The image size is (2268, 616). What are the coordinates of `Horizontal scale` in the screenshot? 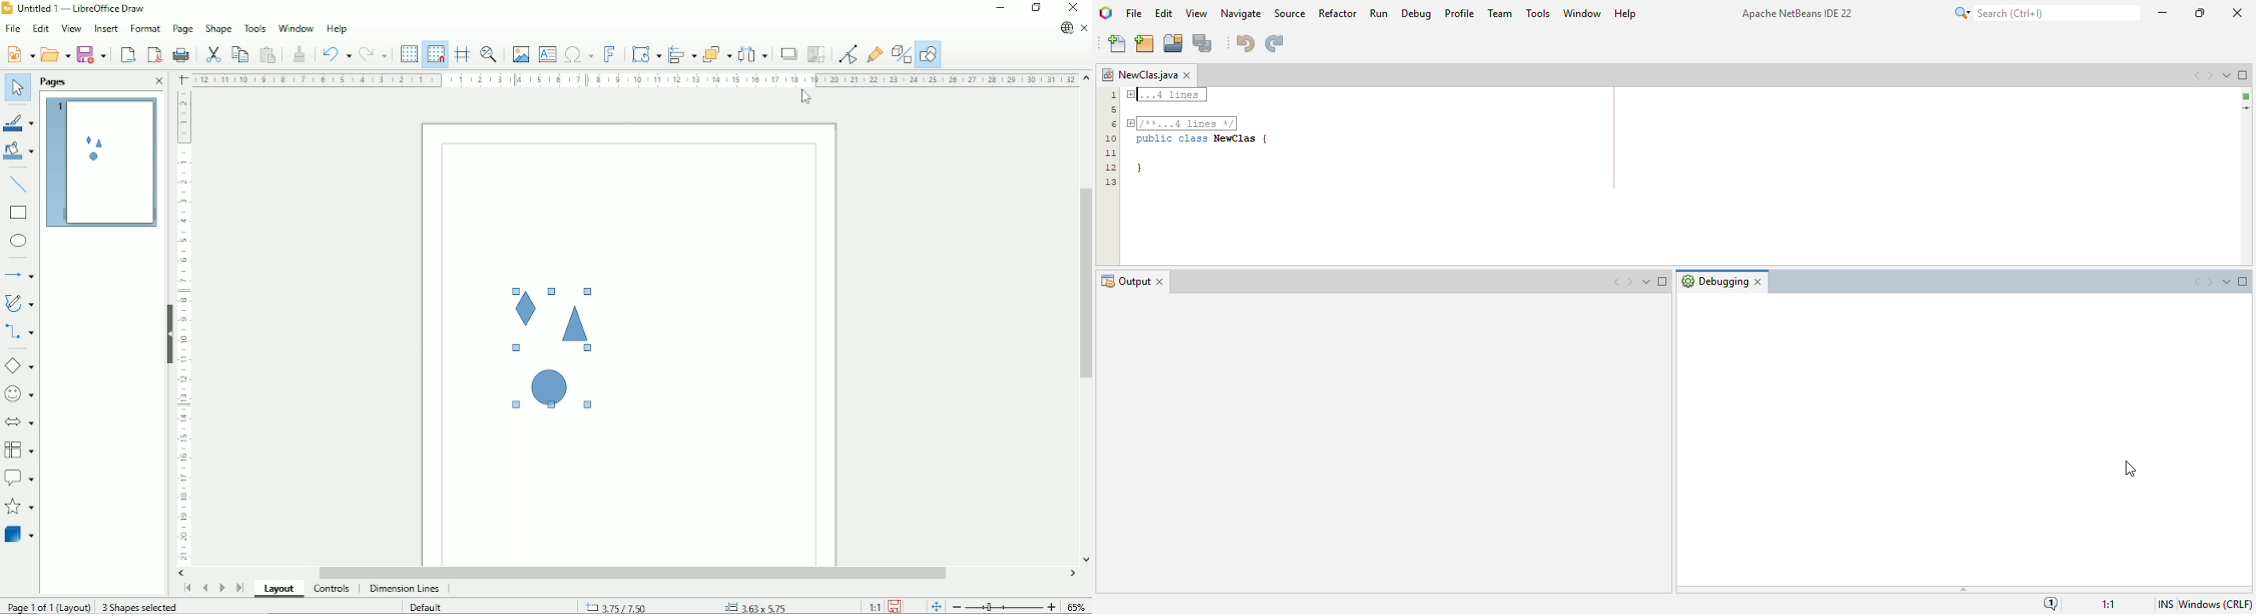 It's located at (634, 79).